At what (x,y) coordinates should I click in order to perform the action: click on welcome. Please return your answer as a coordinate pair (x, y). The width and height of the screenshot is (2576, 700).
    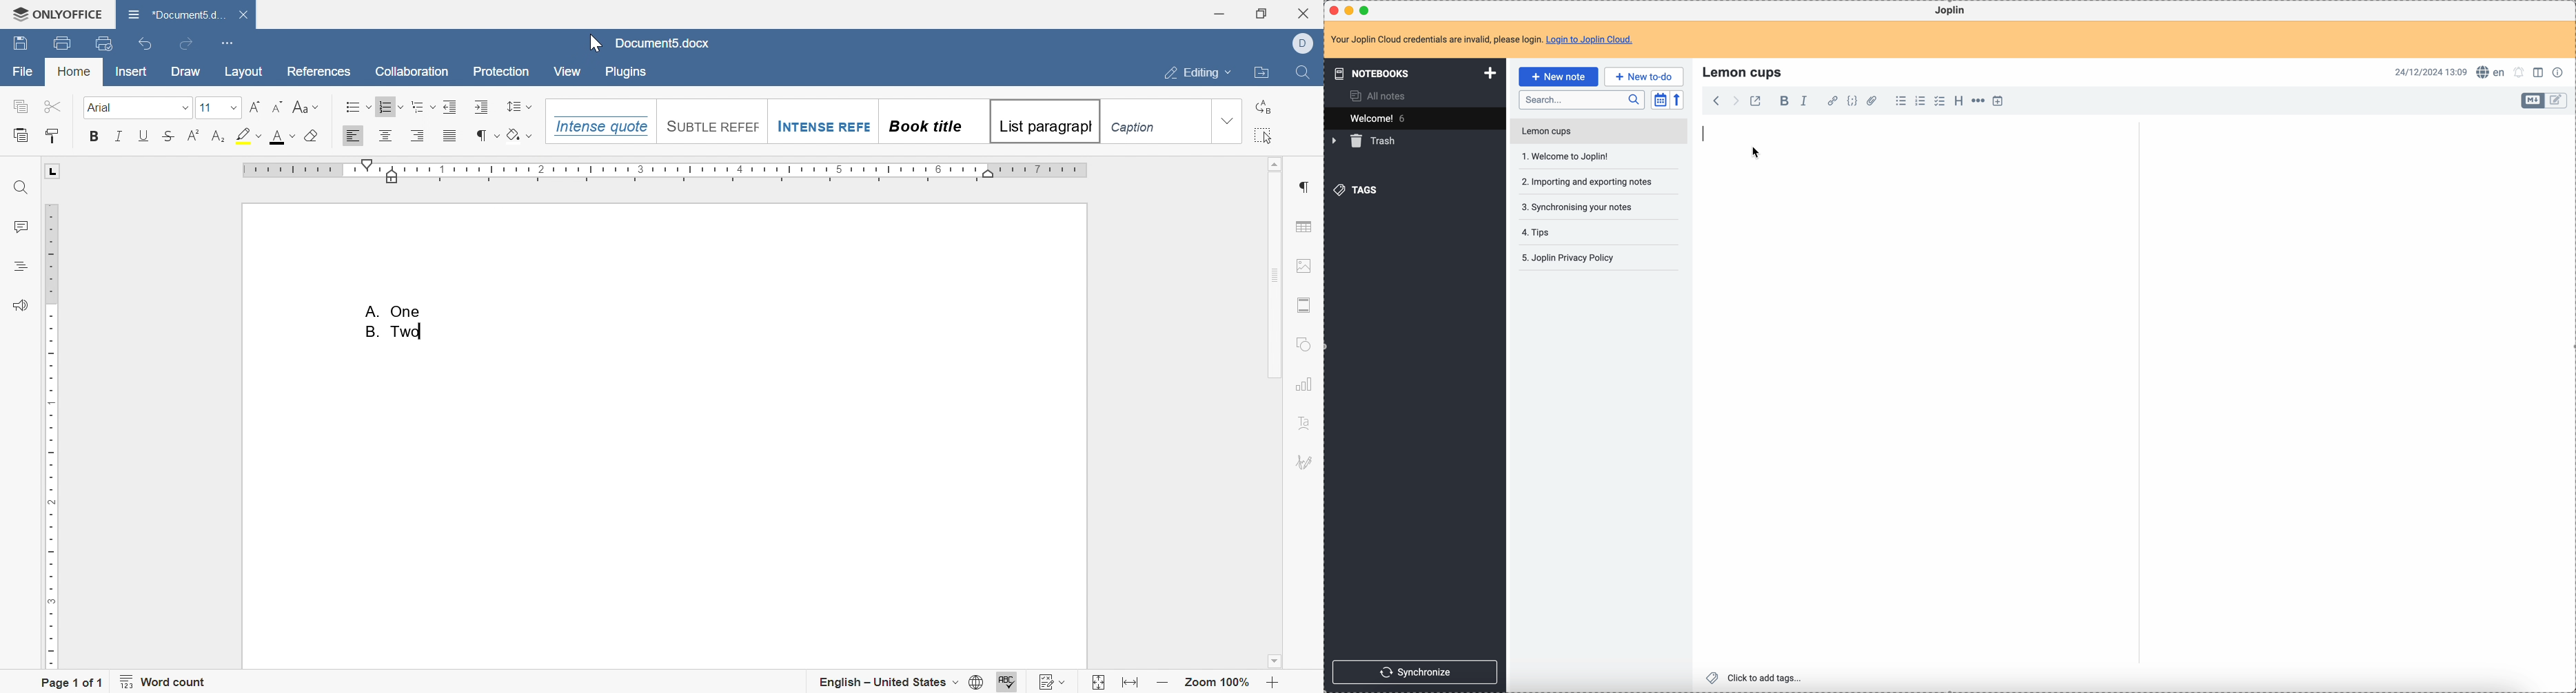
    Looking at the image, I should click on (1414, 118).